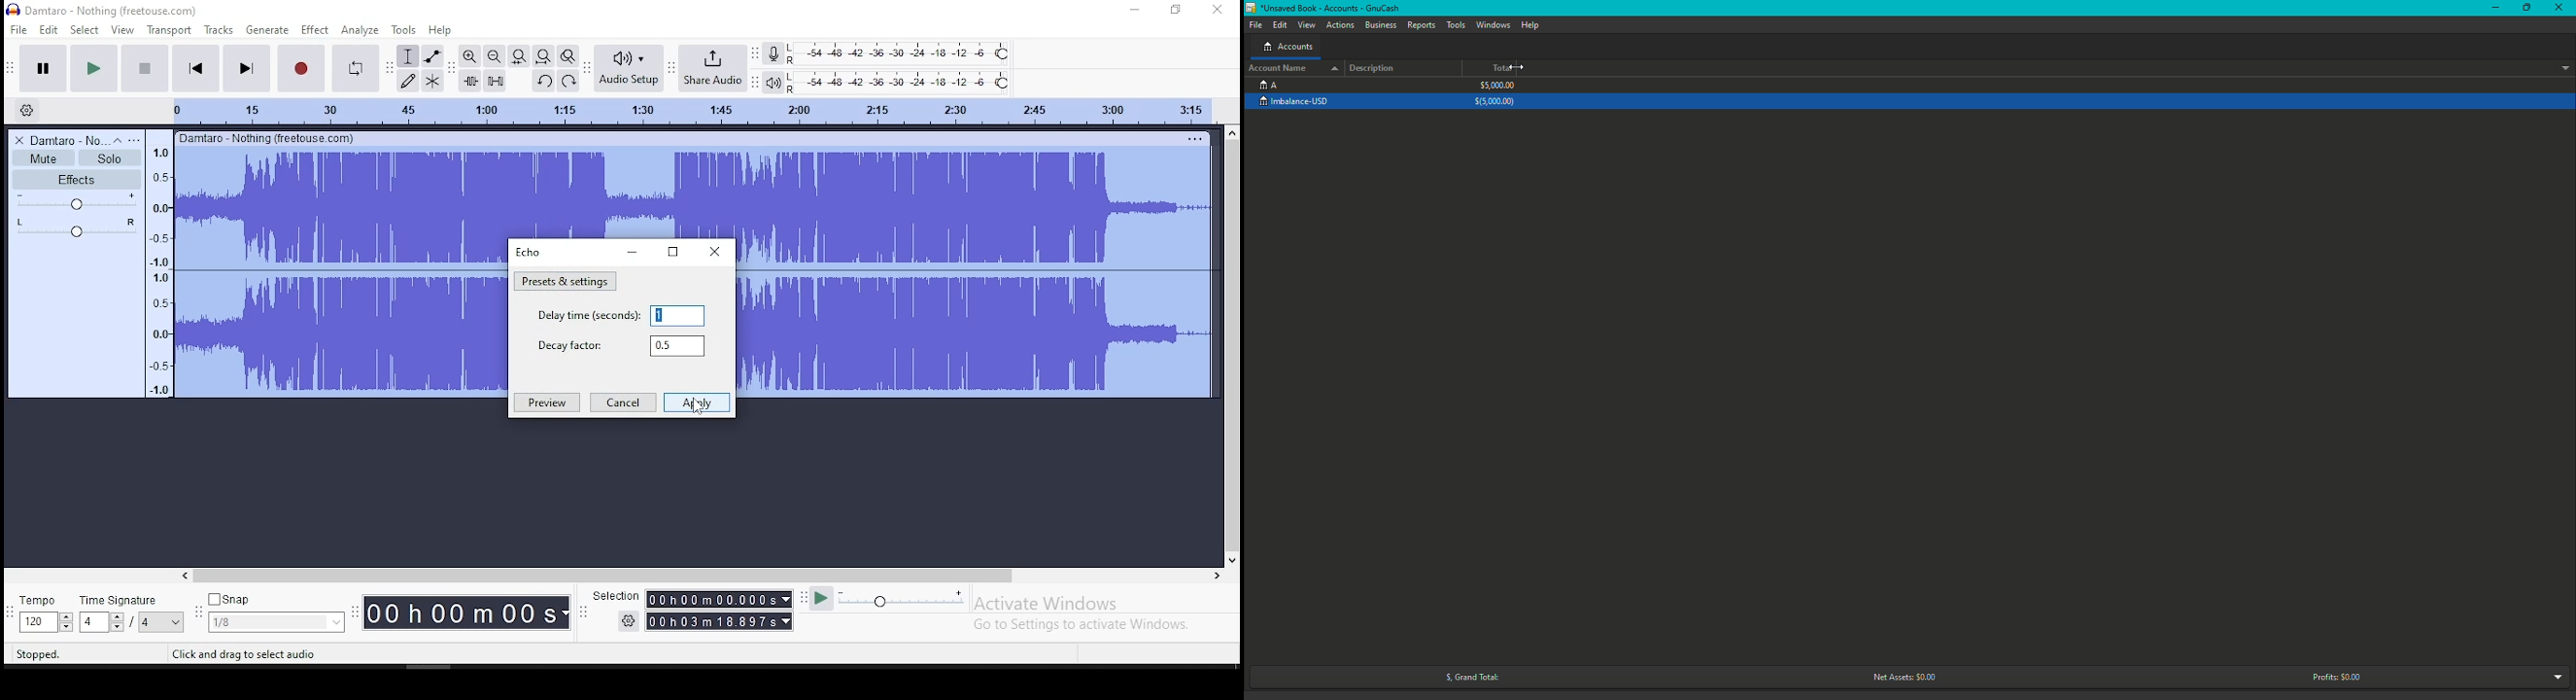 Image resolution: width=2576 pixels, height=700 pixels. I want to click on Drop down, so click(566, 613).